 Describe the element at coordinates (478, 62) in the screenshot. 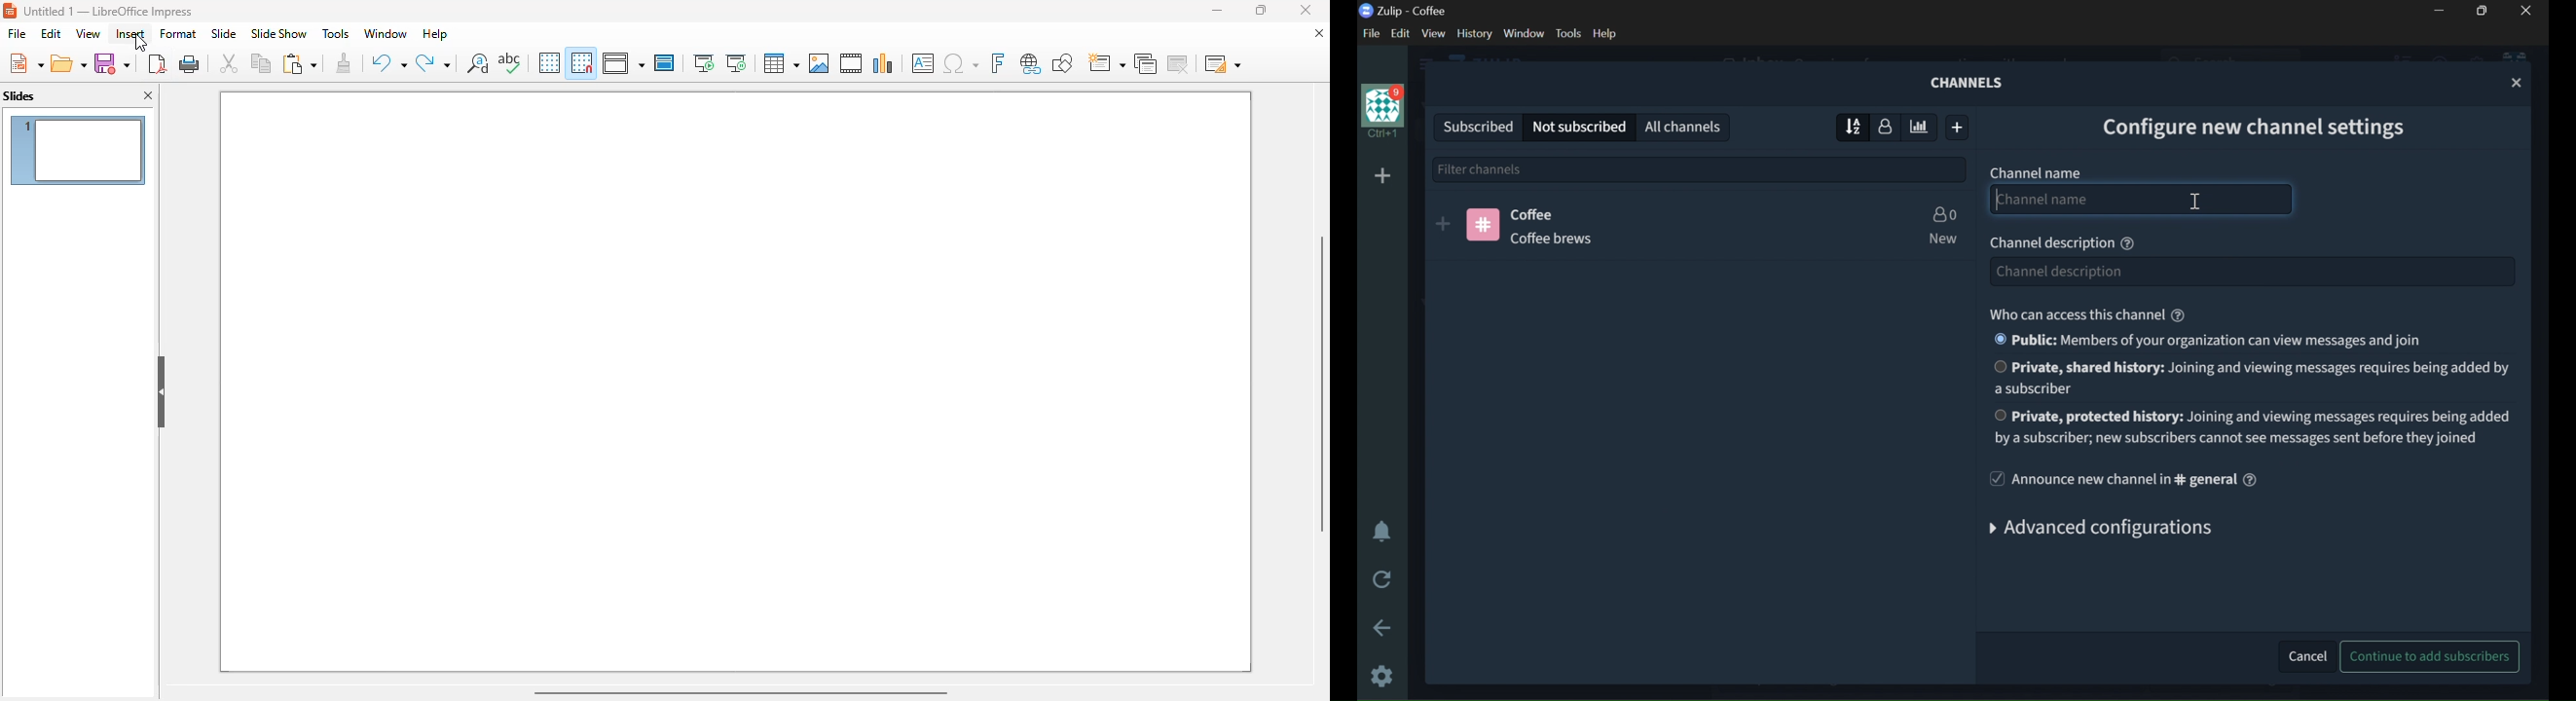

I see `find and replace` at that location.